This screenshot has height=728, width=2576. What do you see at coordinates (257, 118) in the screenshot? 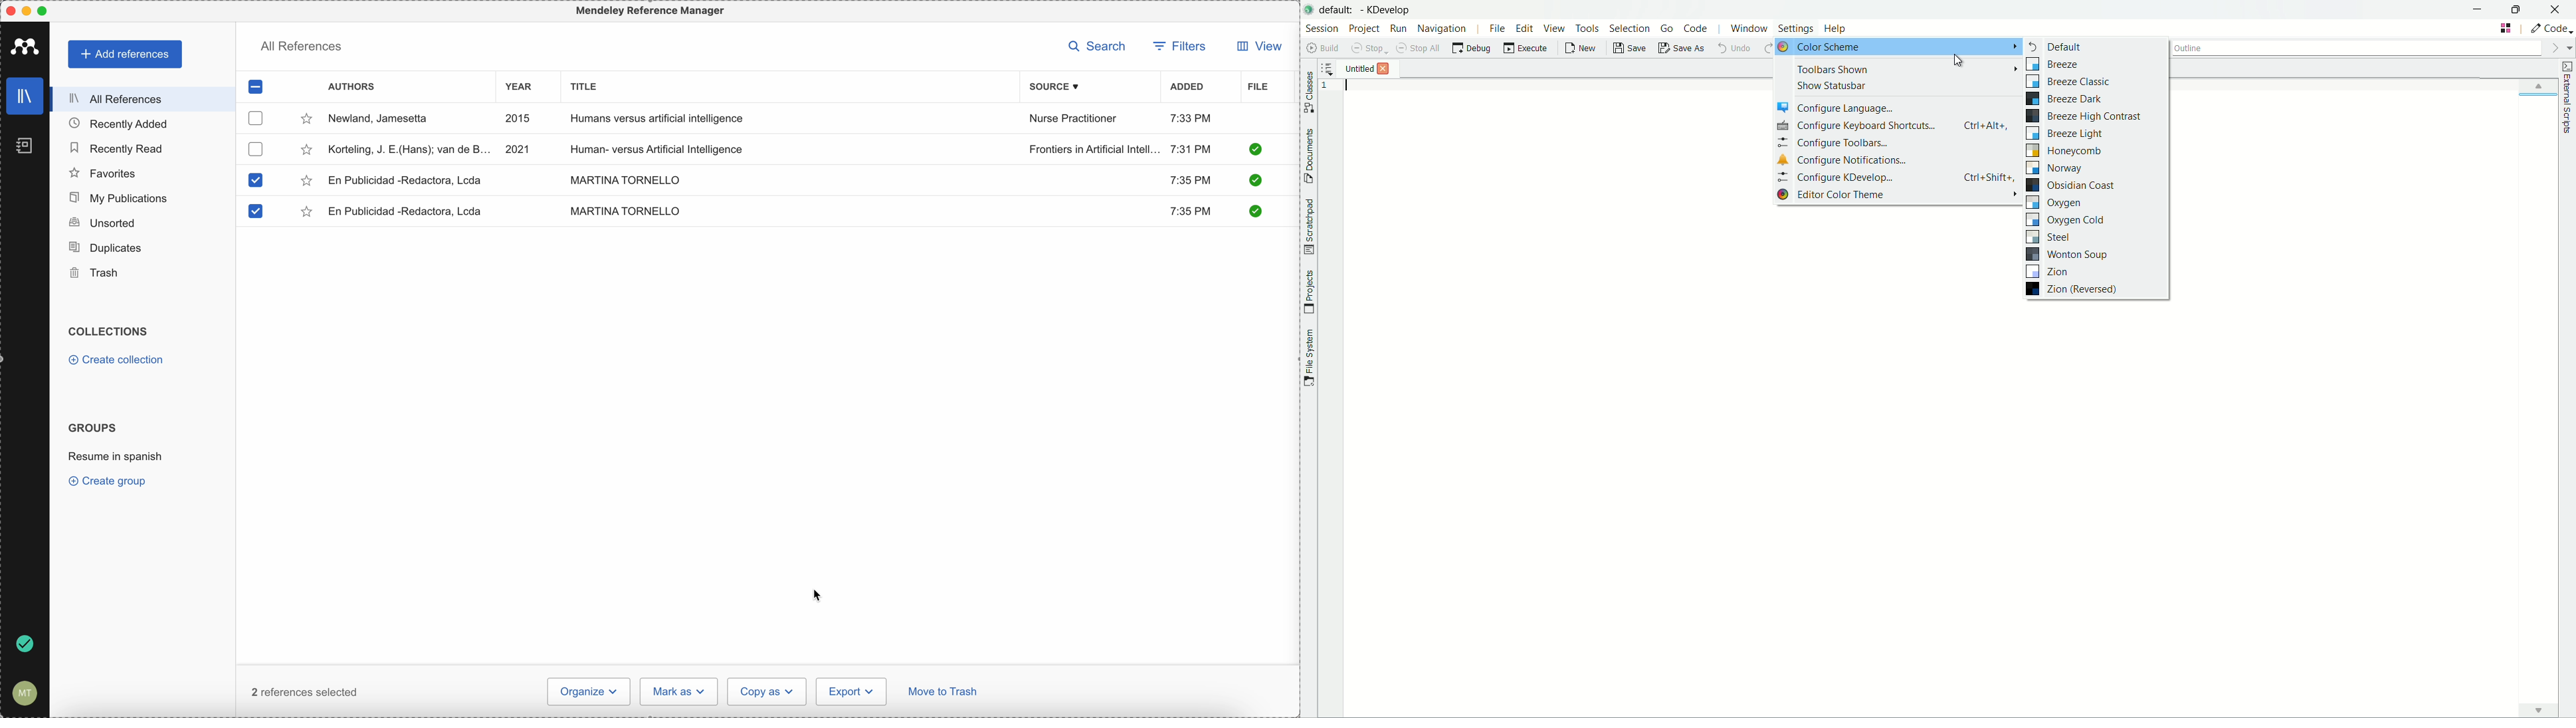
I see `checkbox` at bounding box center [257, 118].